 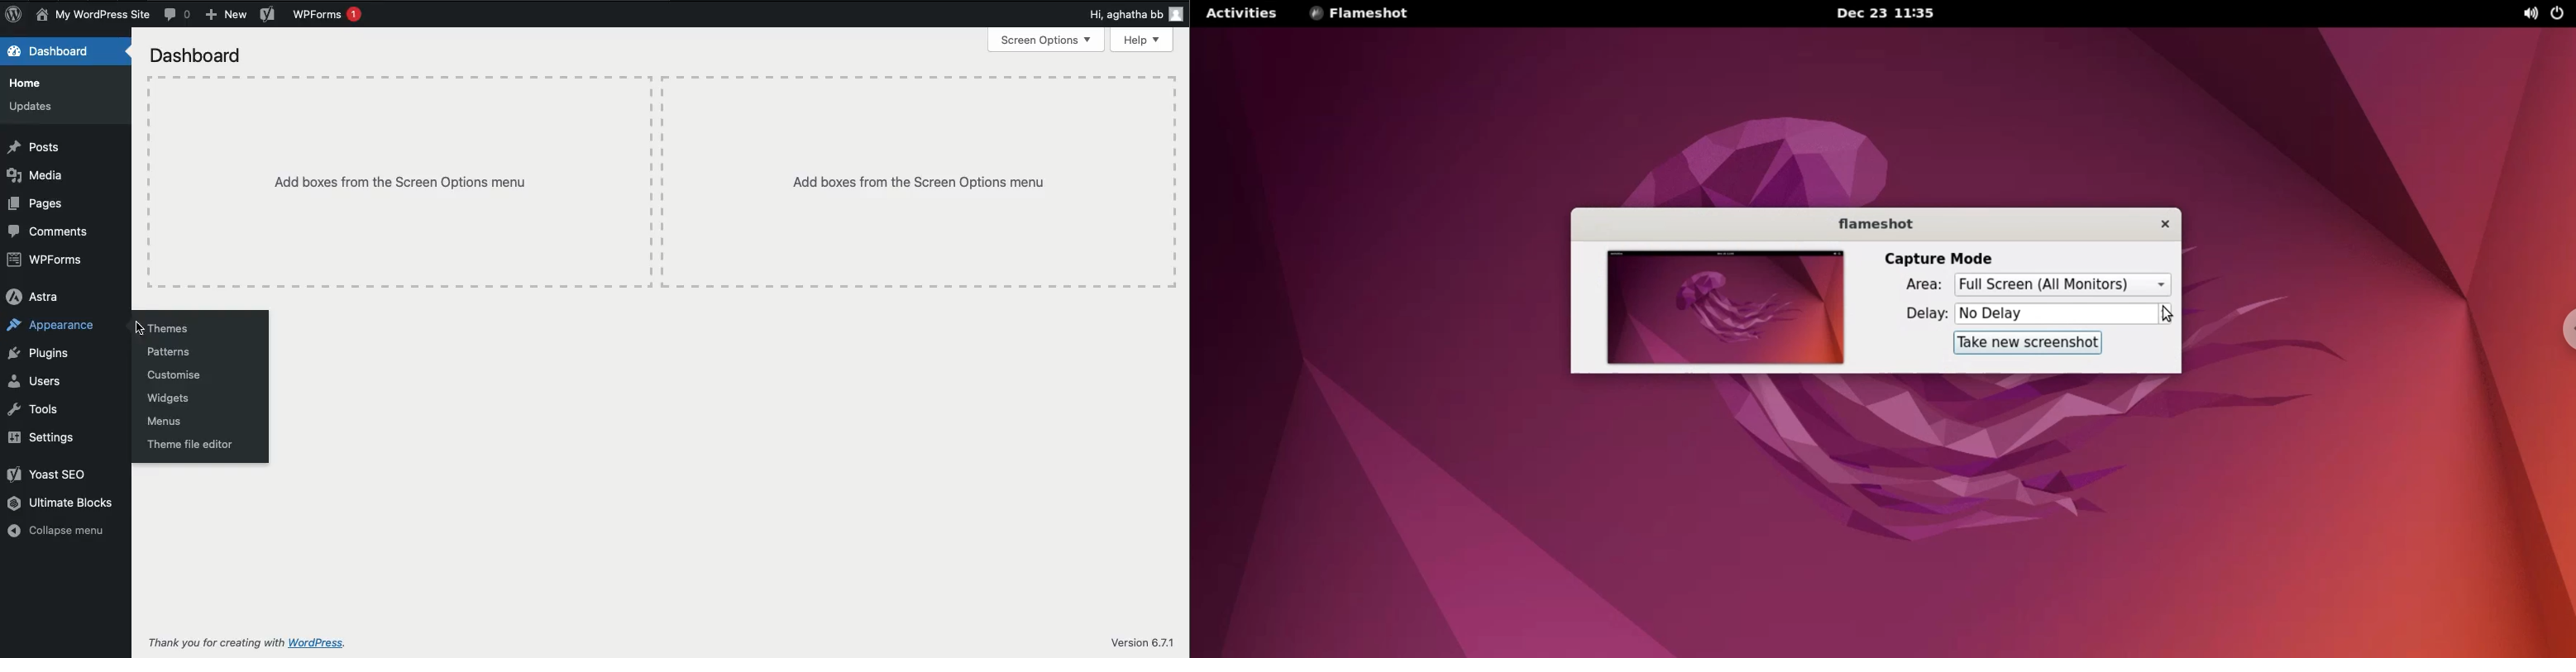 What do you see at coordinates (37, 409) in the screenshot?
I see `Tools` at bounding box center [37, 409].